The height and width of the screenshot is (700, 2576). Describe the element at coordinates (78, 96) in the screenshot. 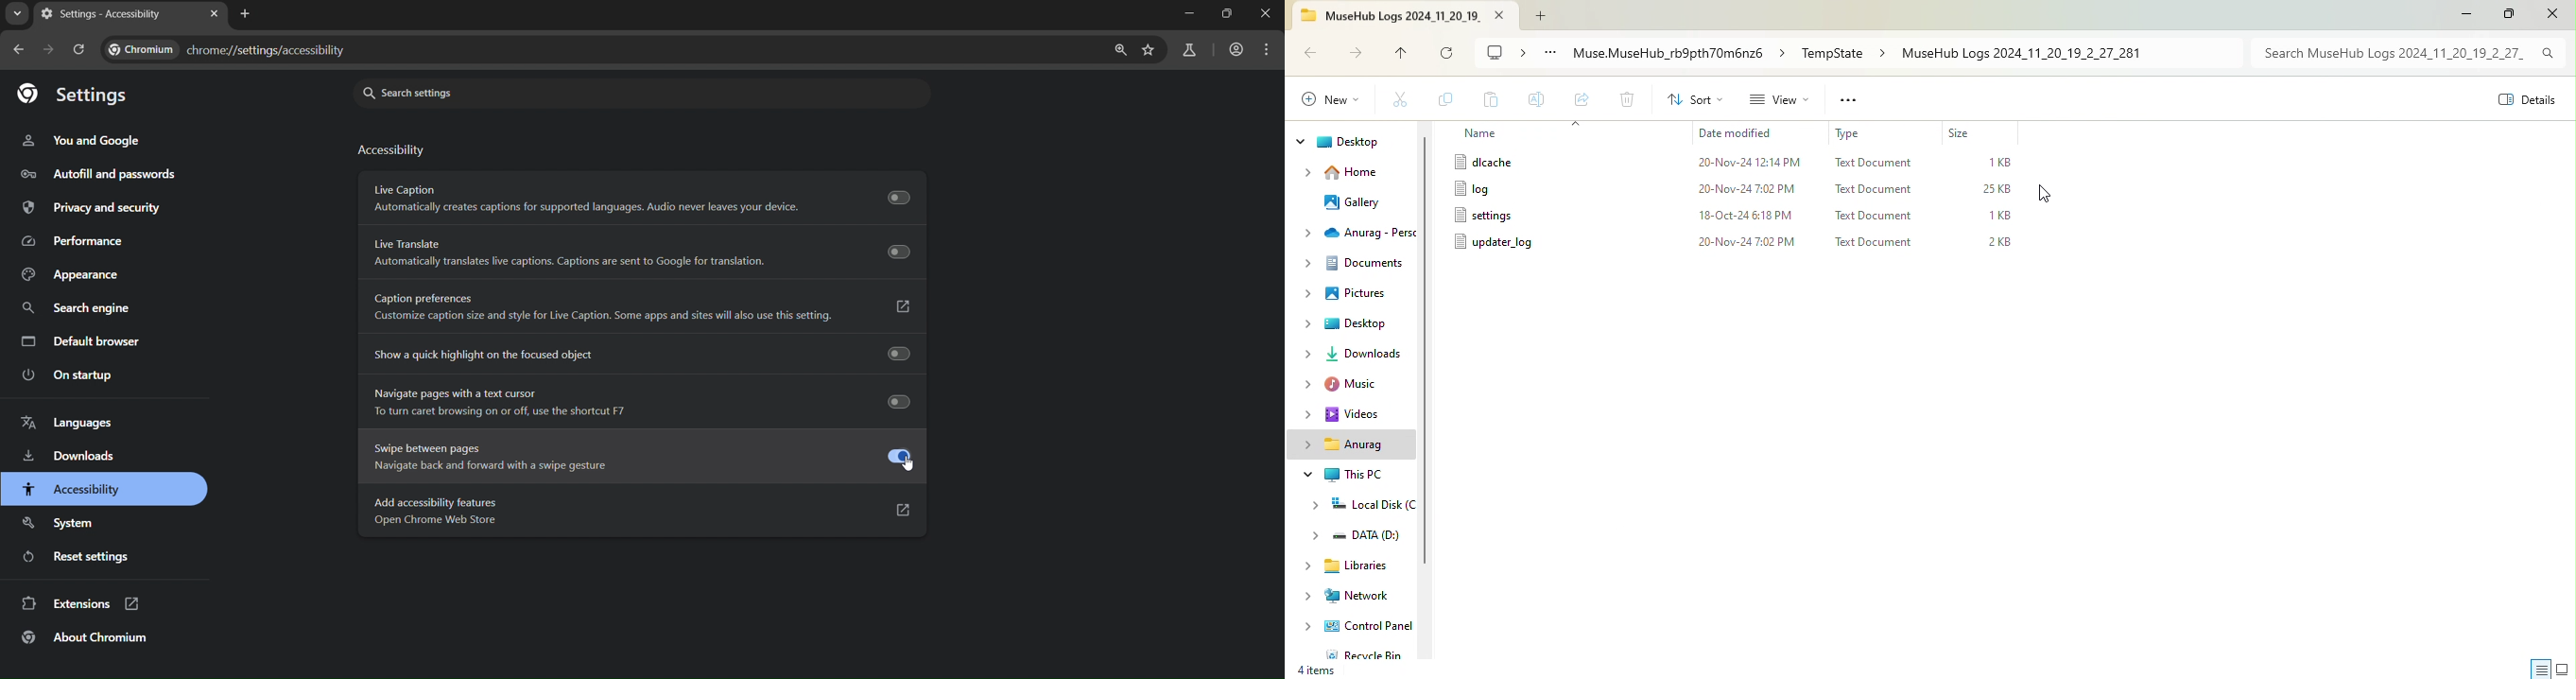

I see `settings` at that location.